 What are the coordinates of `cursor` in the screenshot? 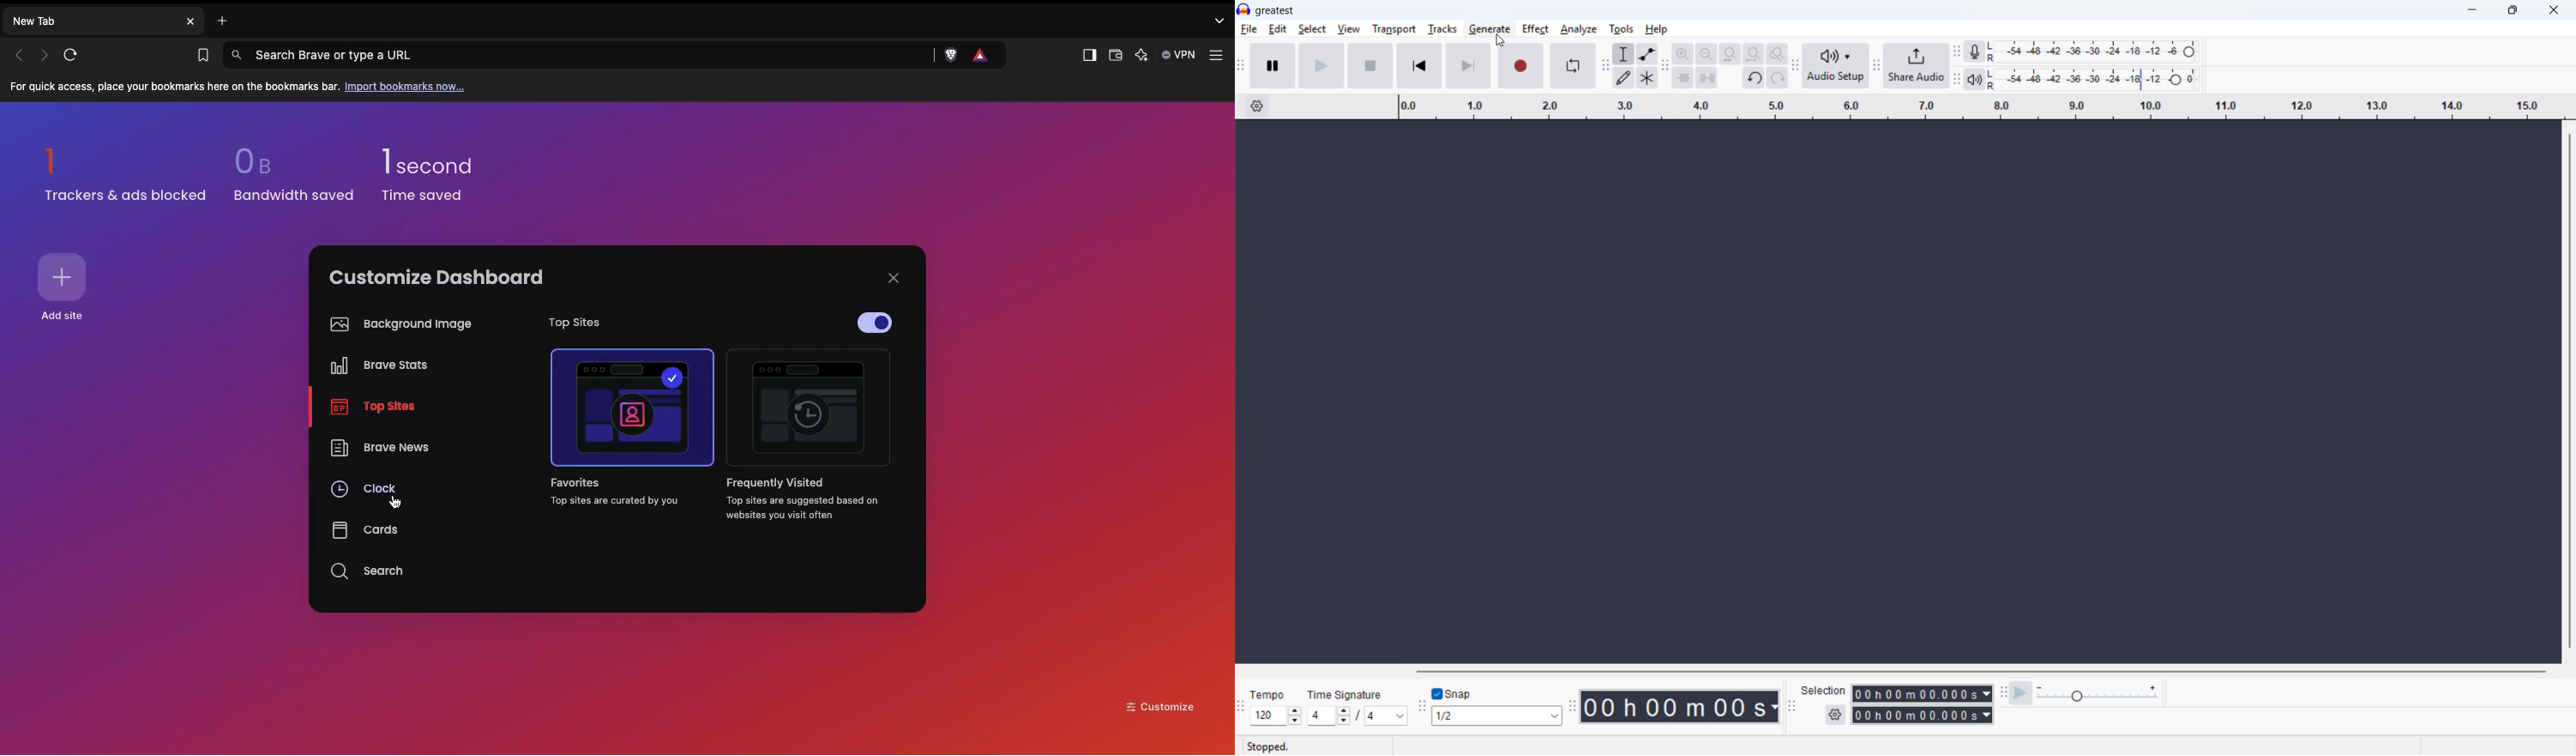 It's located at (394, 503).